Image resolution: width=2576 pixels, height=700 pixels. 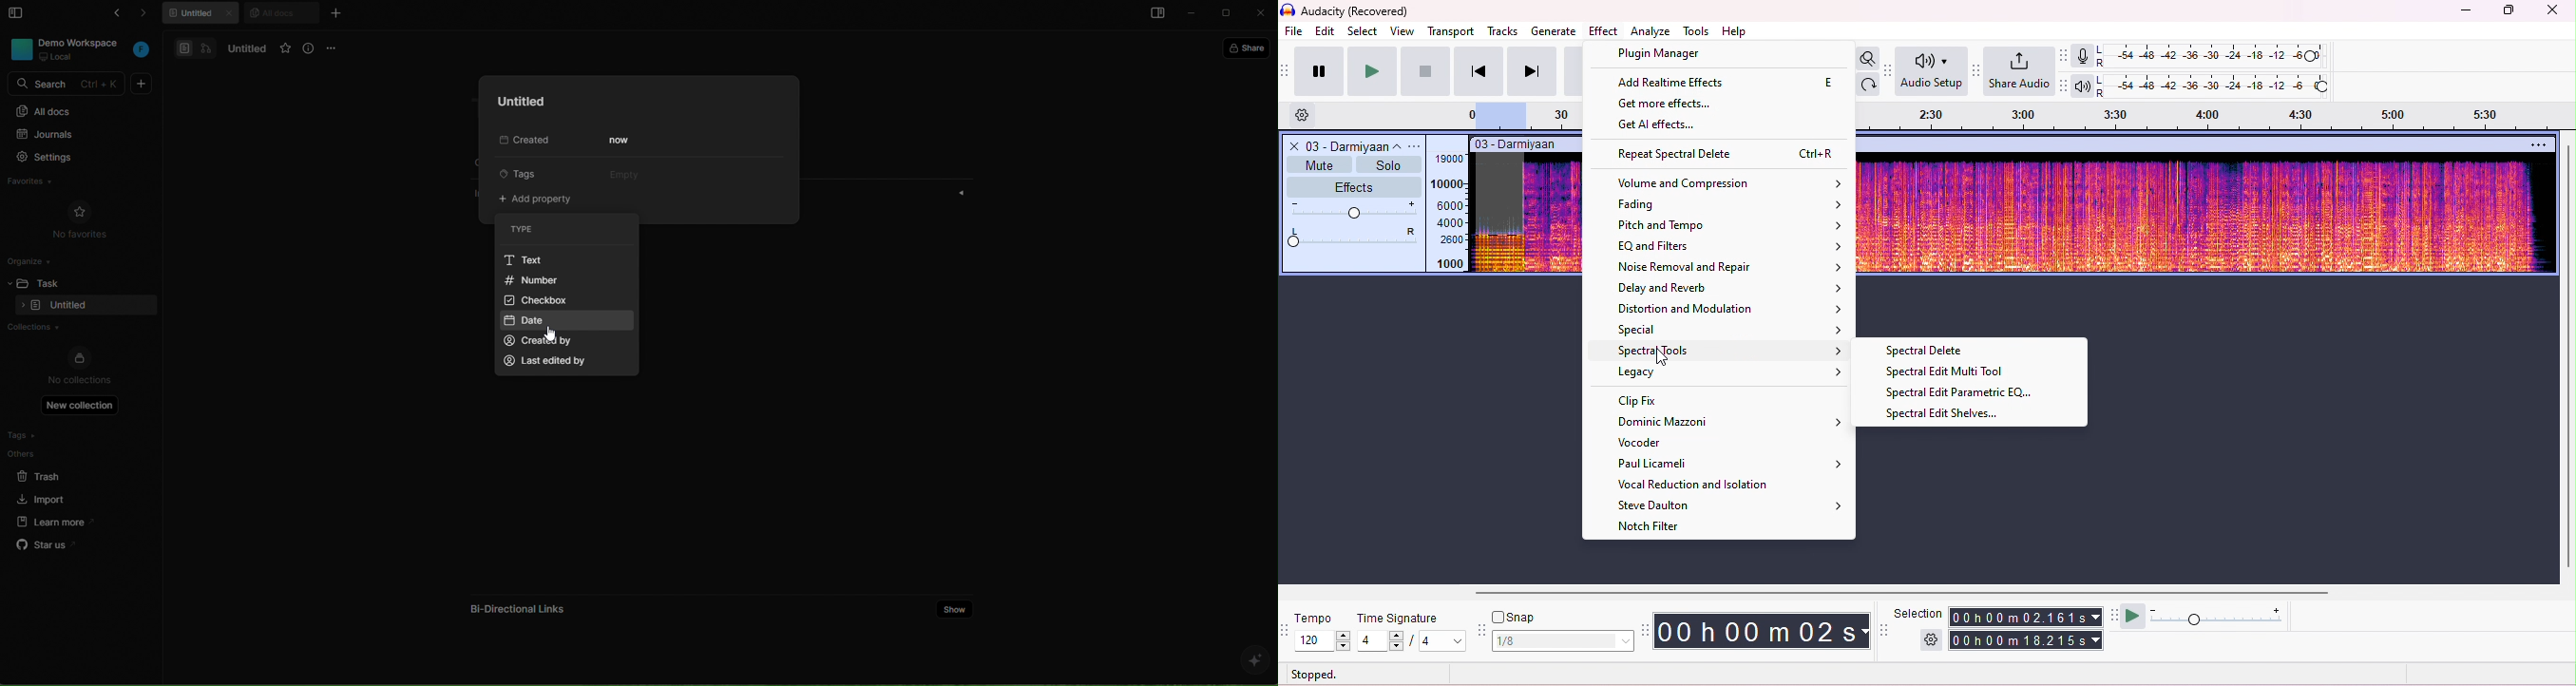 I want to click on workspace initial, so click(x=142, y=51).